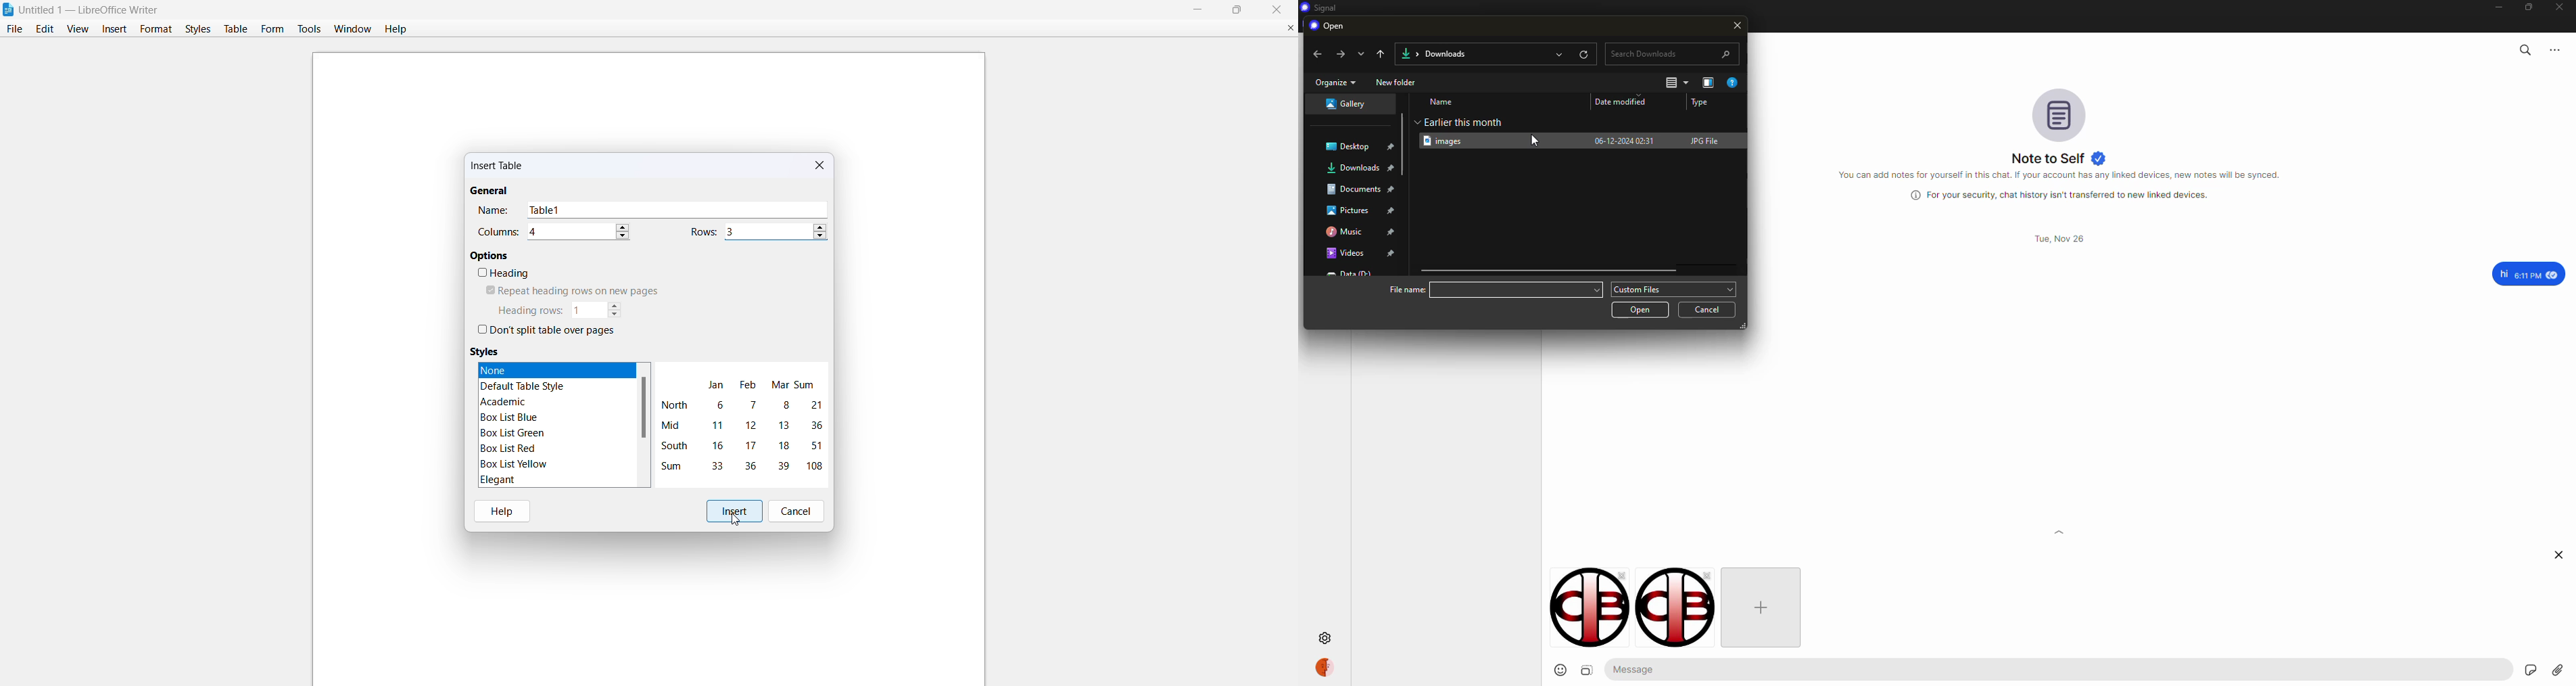 This screenshot has width=2576, height=700. What do you see at coordinates (821, 166) in the screenshot?
I see `close dialog` at bounding box center [821, 166].